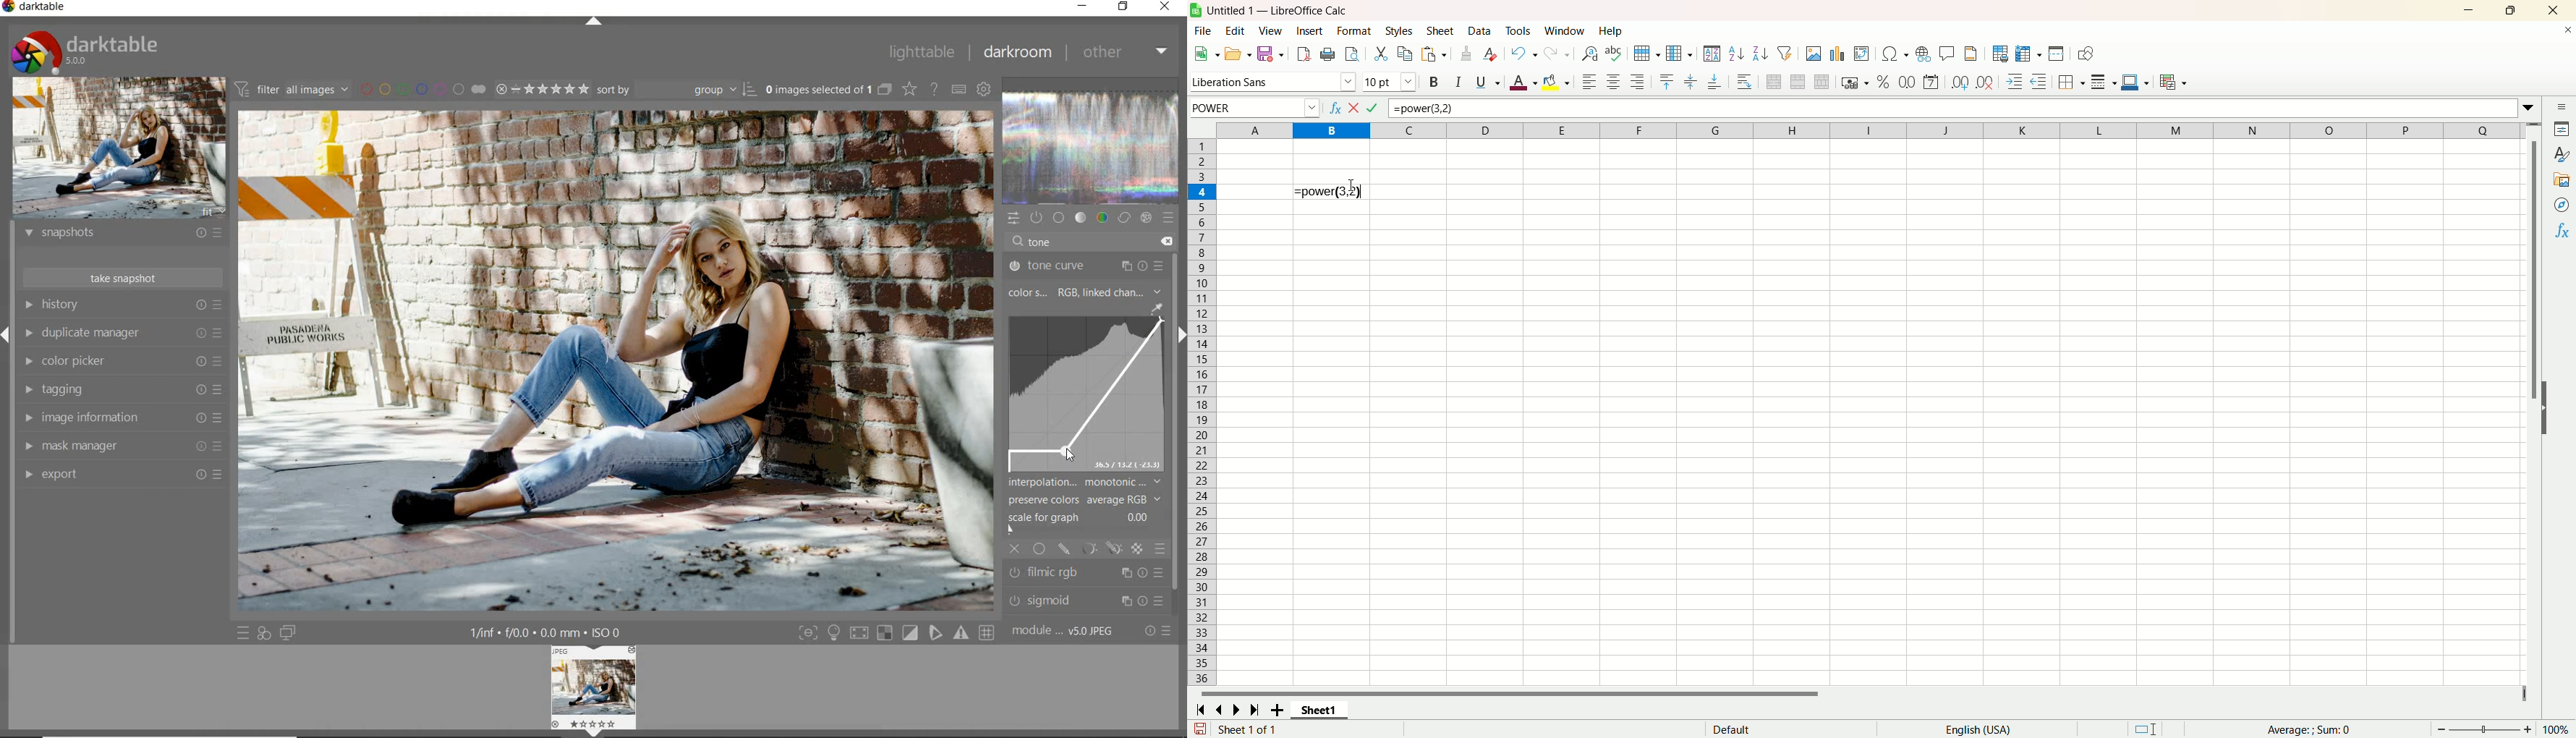  I want to click on print, so click(1328, 54).